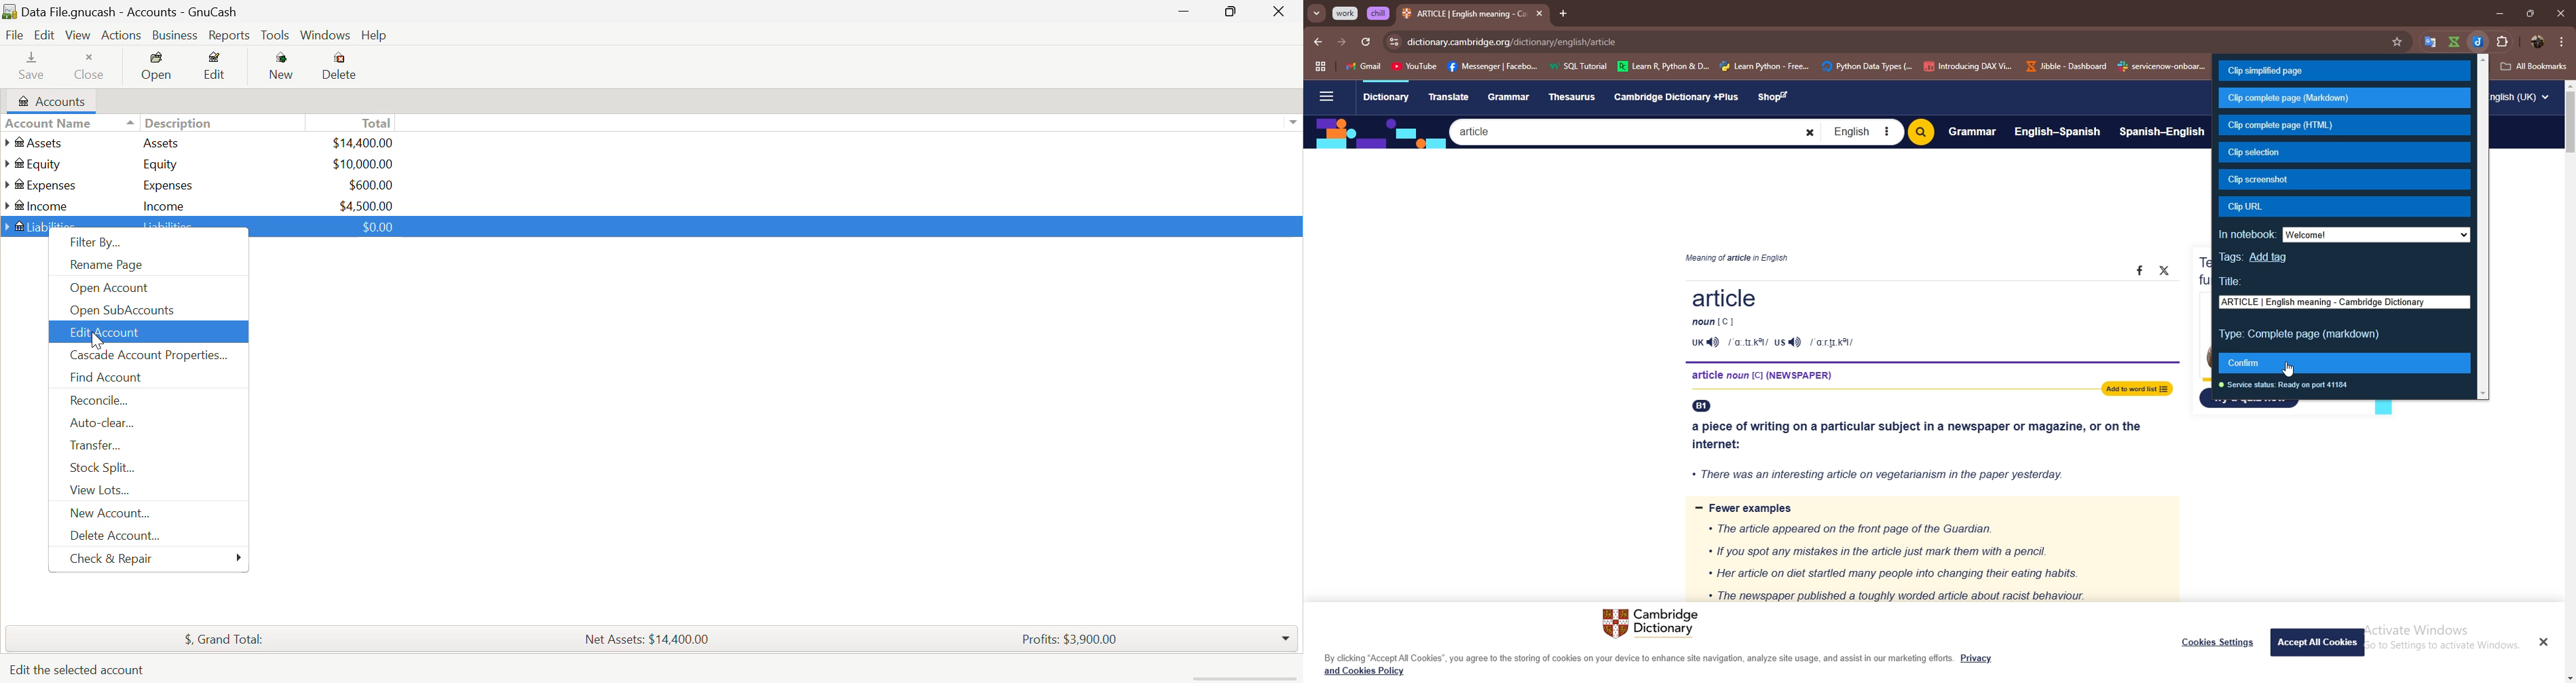  Describe the element at coordinates (163, 164) in the screenshot. I see `Equity` at that location.